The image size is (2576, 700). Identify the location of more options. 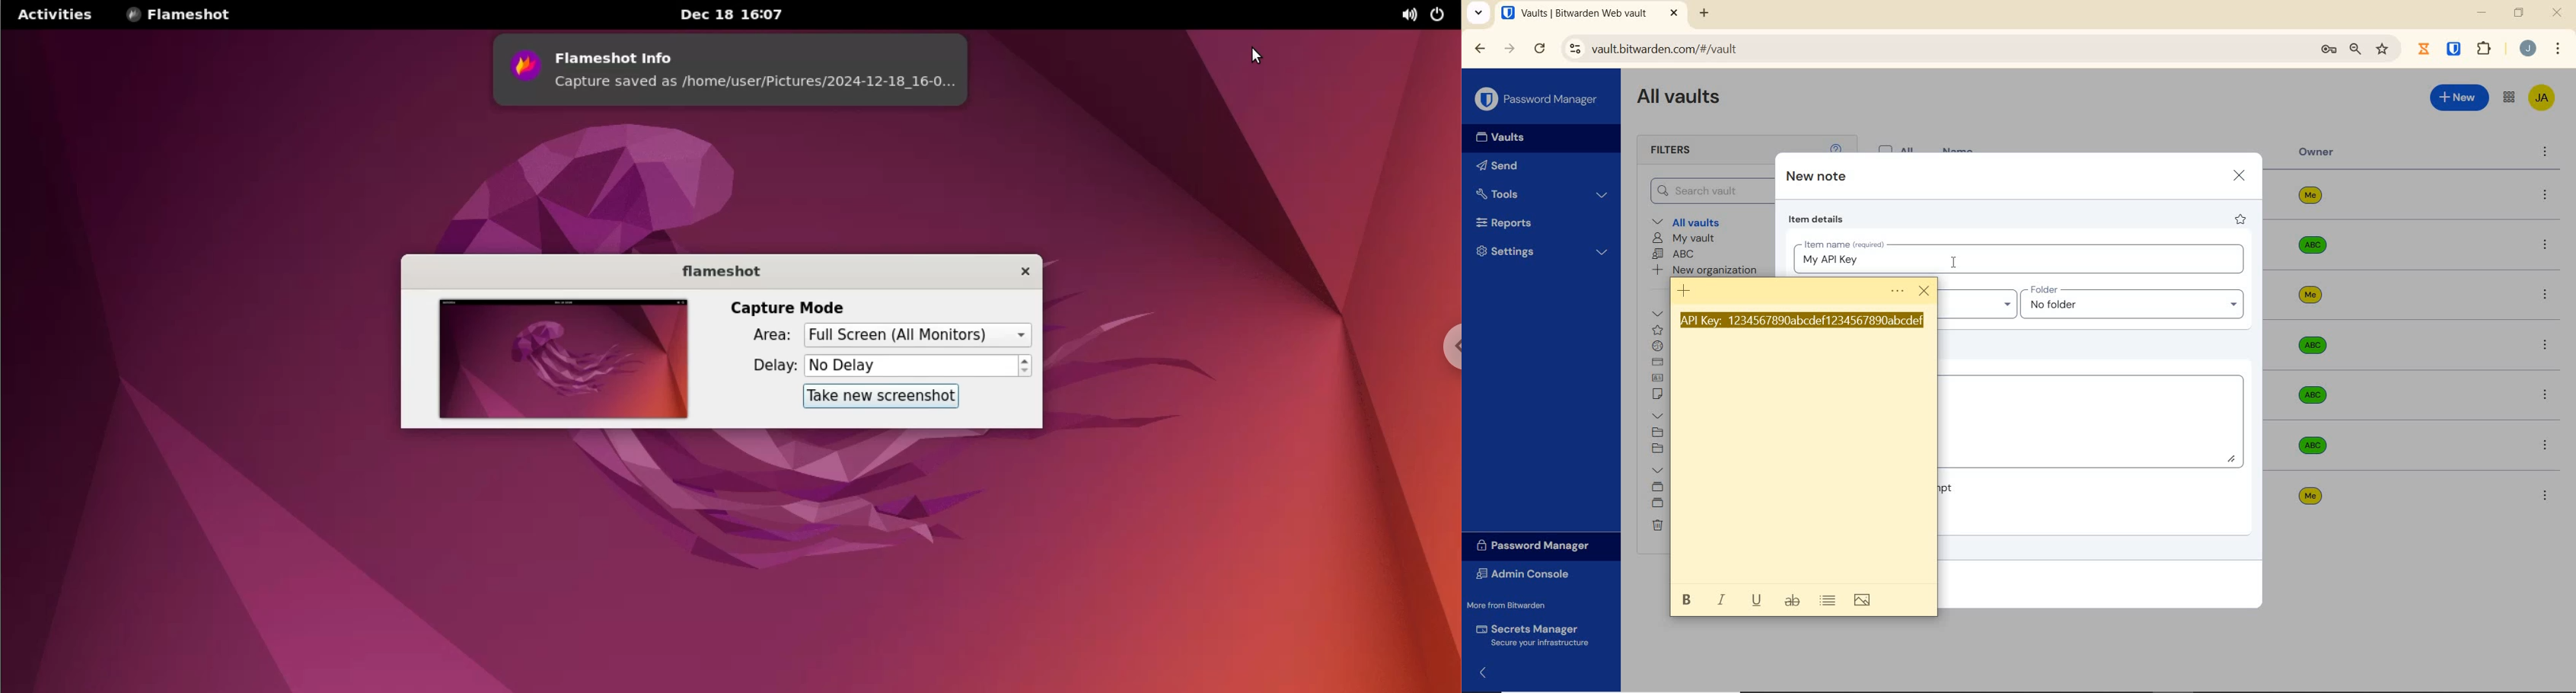
(2546, 444).